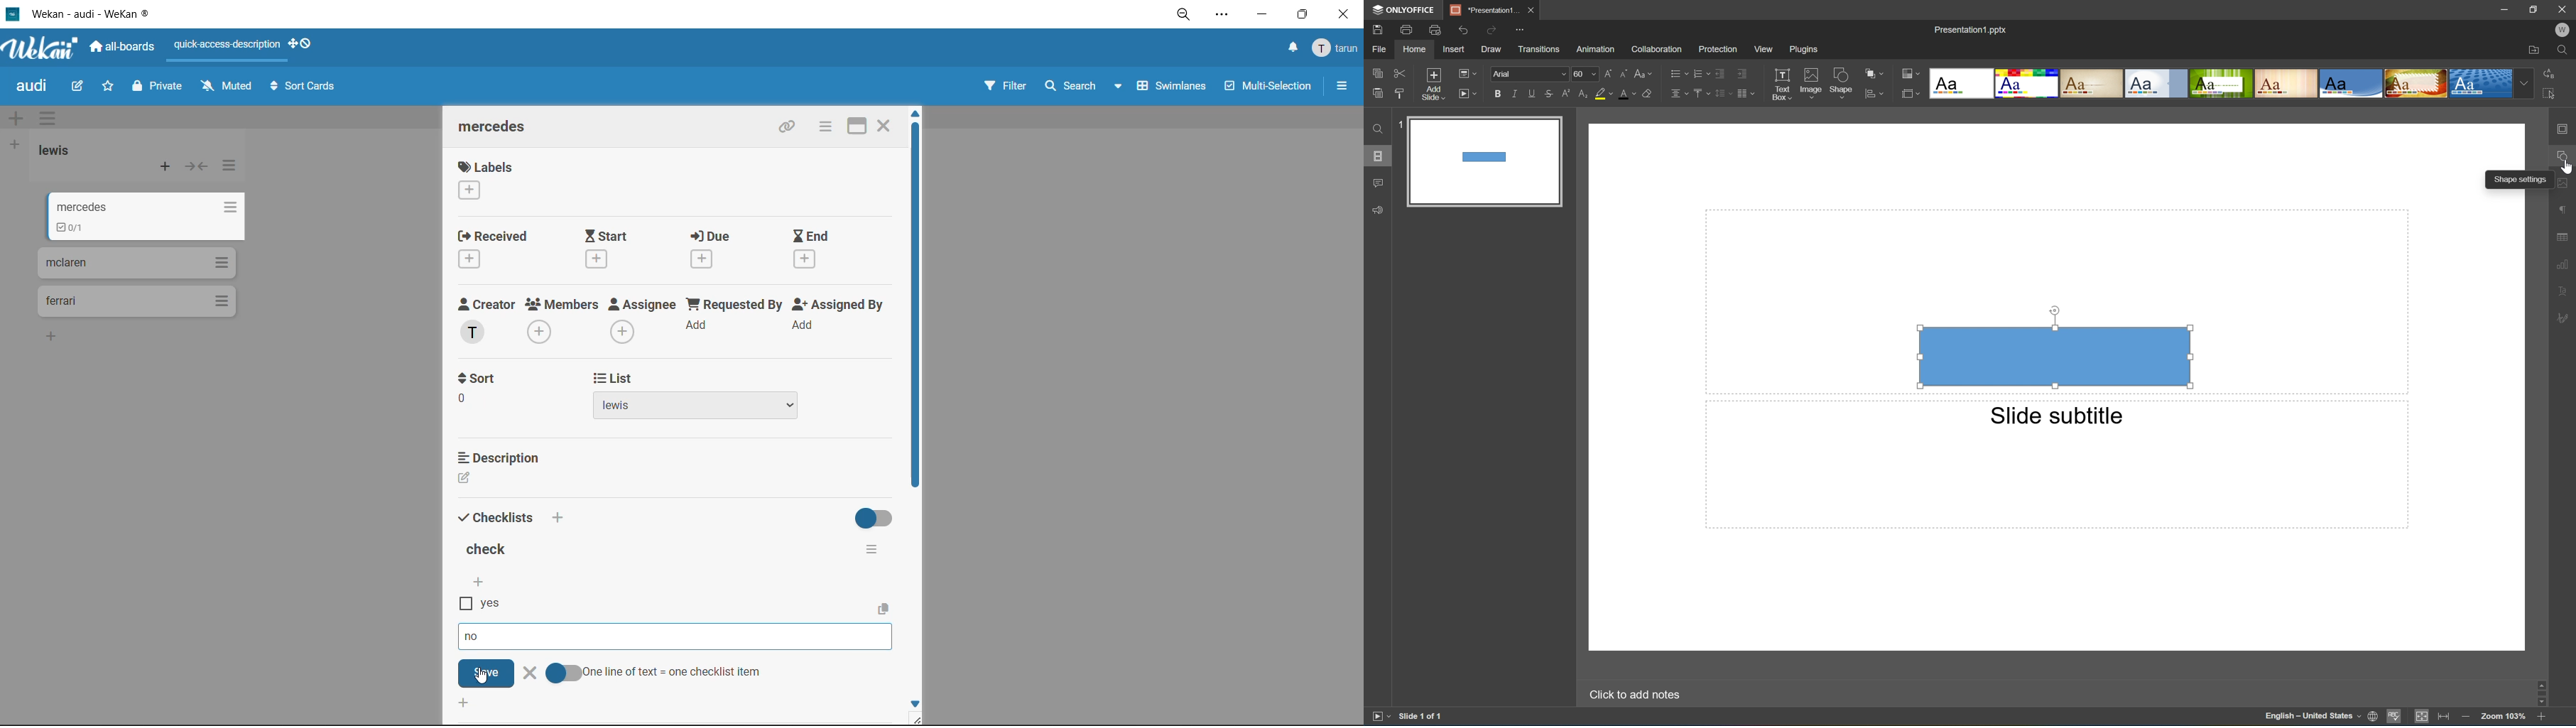  Describe the element at coordinates (482, 676) in the screenshot. I see `cursor` at that location.